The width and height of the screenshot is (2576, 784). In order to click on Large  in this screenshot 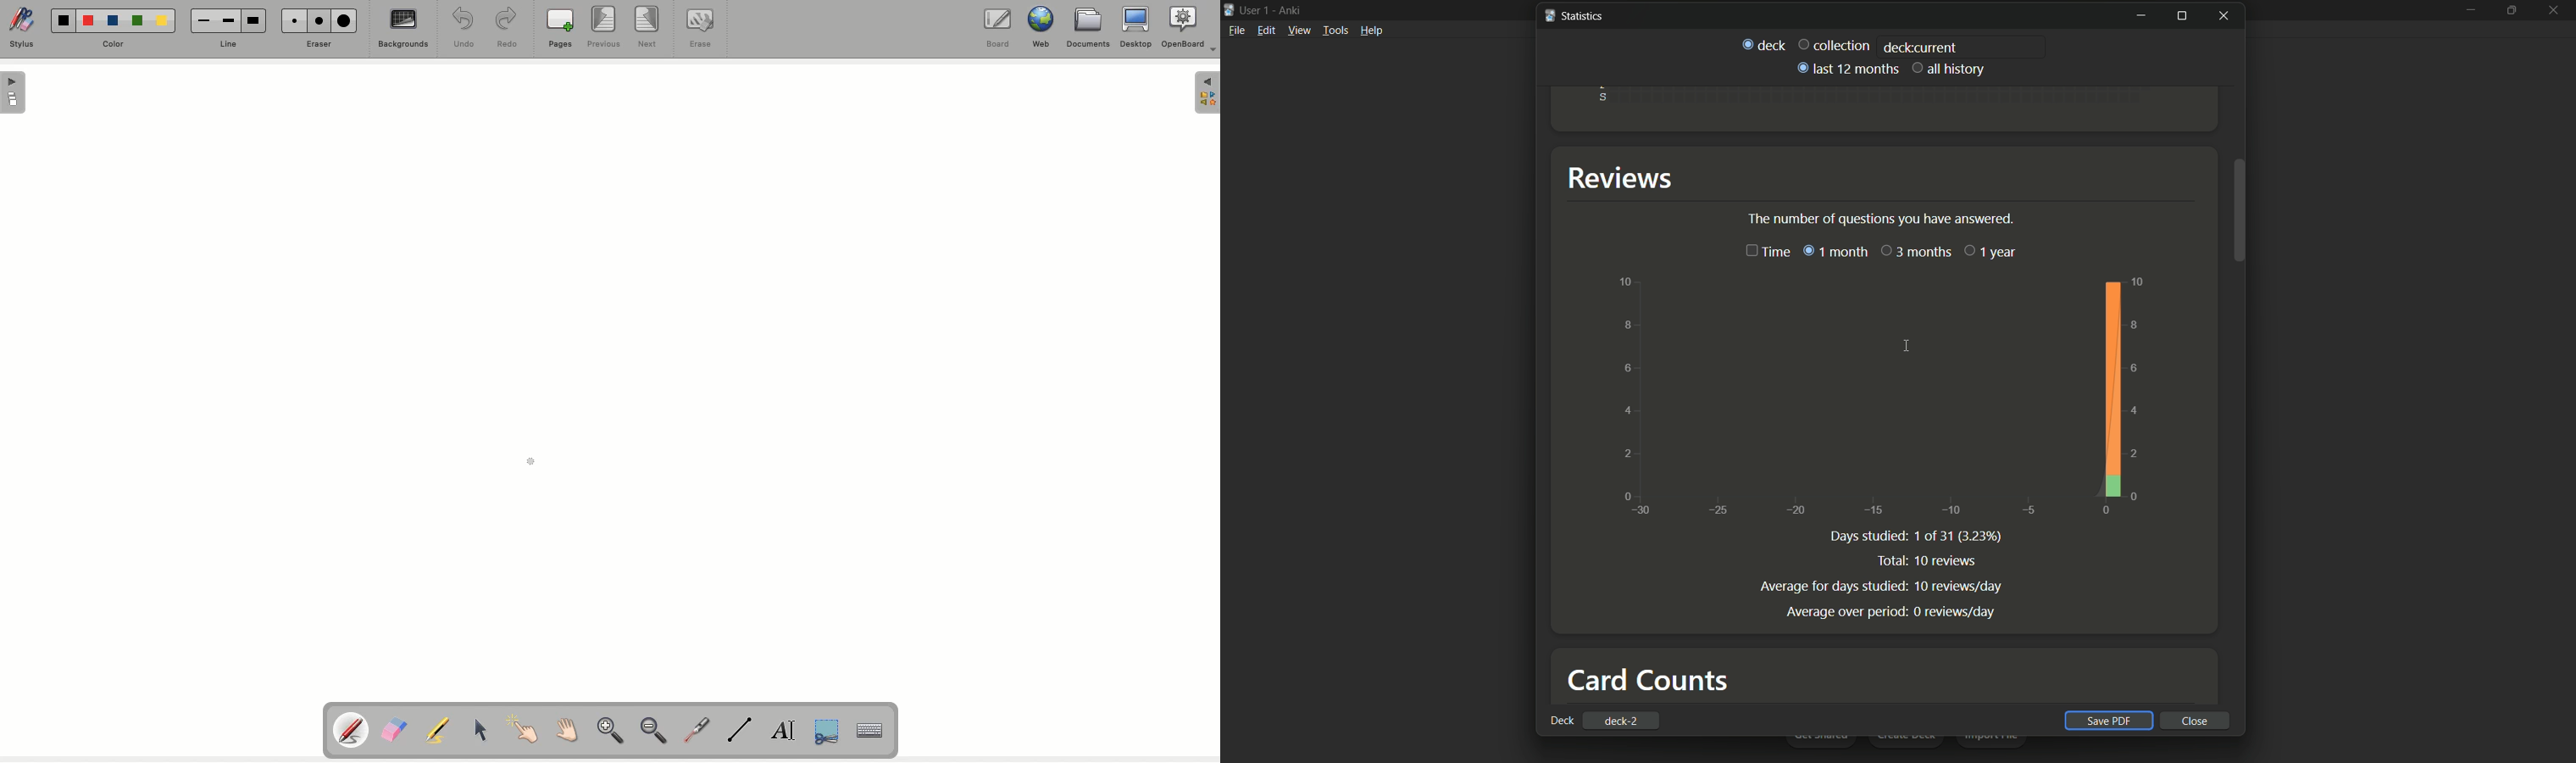, I will do `click(347, 20)`.